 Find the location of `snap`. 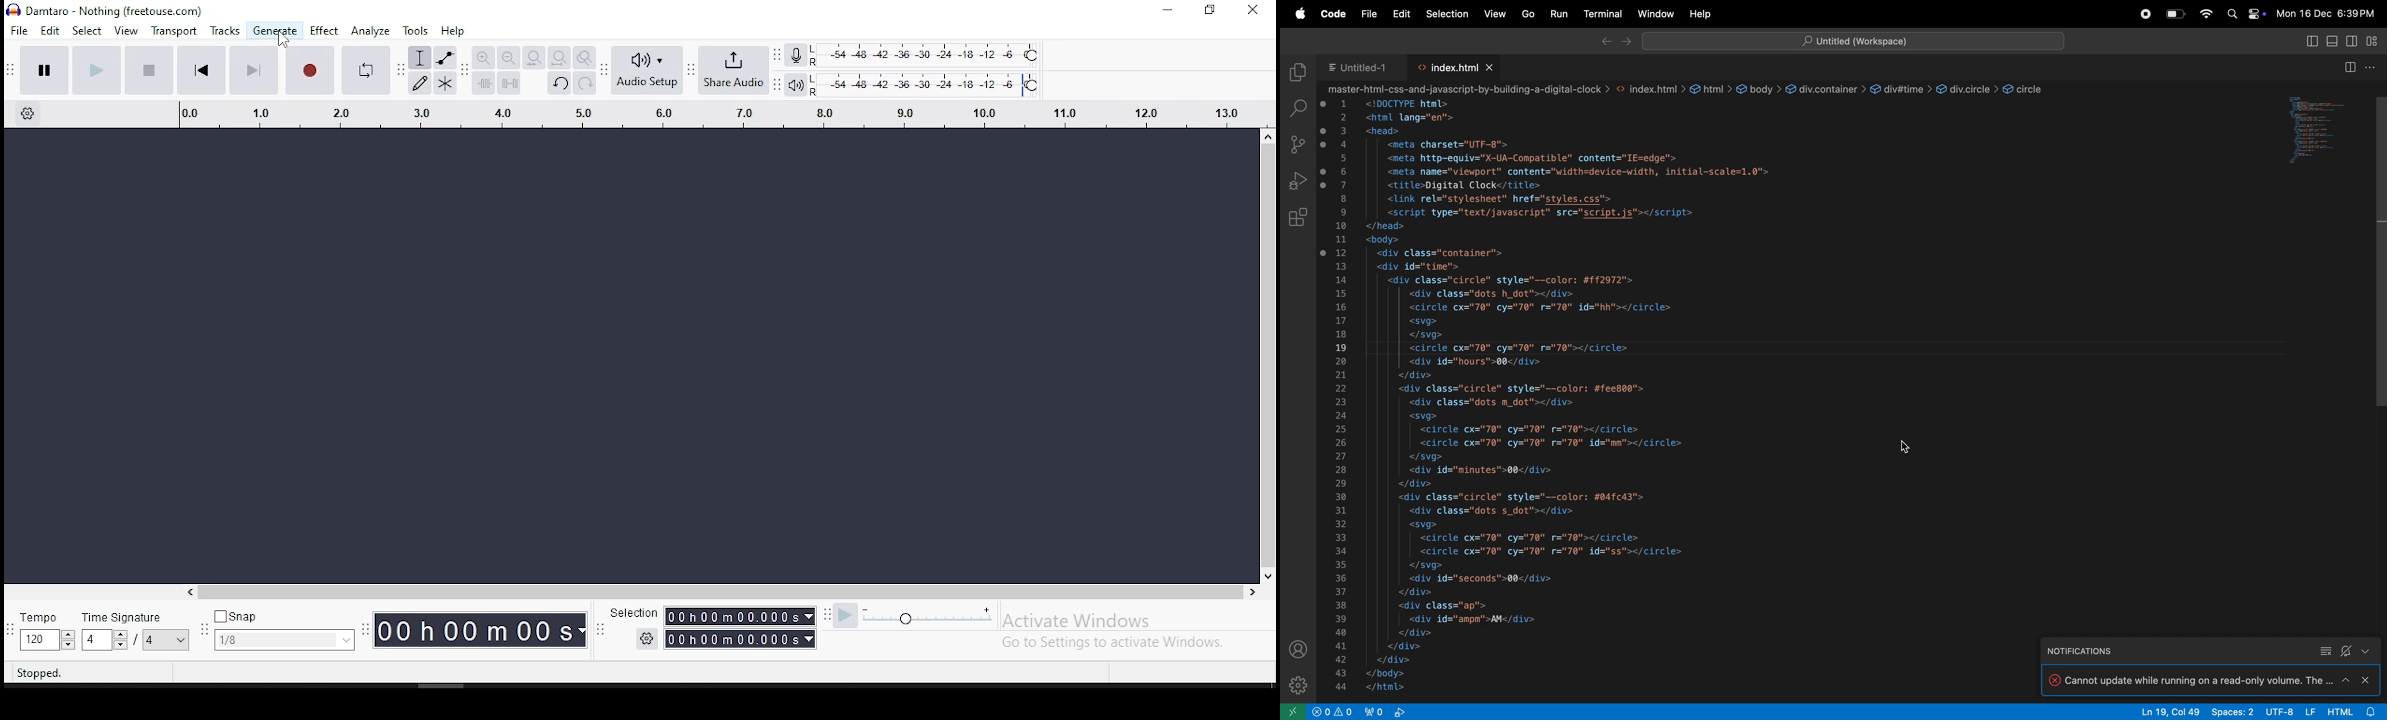

snap is located at coordinates (284, 629).